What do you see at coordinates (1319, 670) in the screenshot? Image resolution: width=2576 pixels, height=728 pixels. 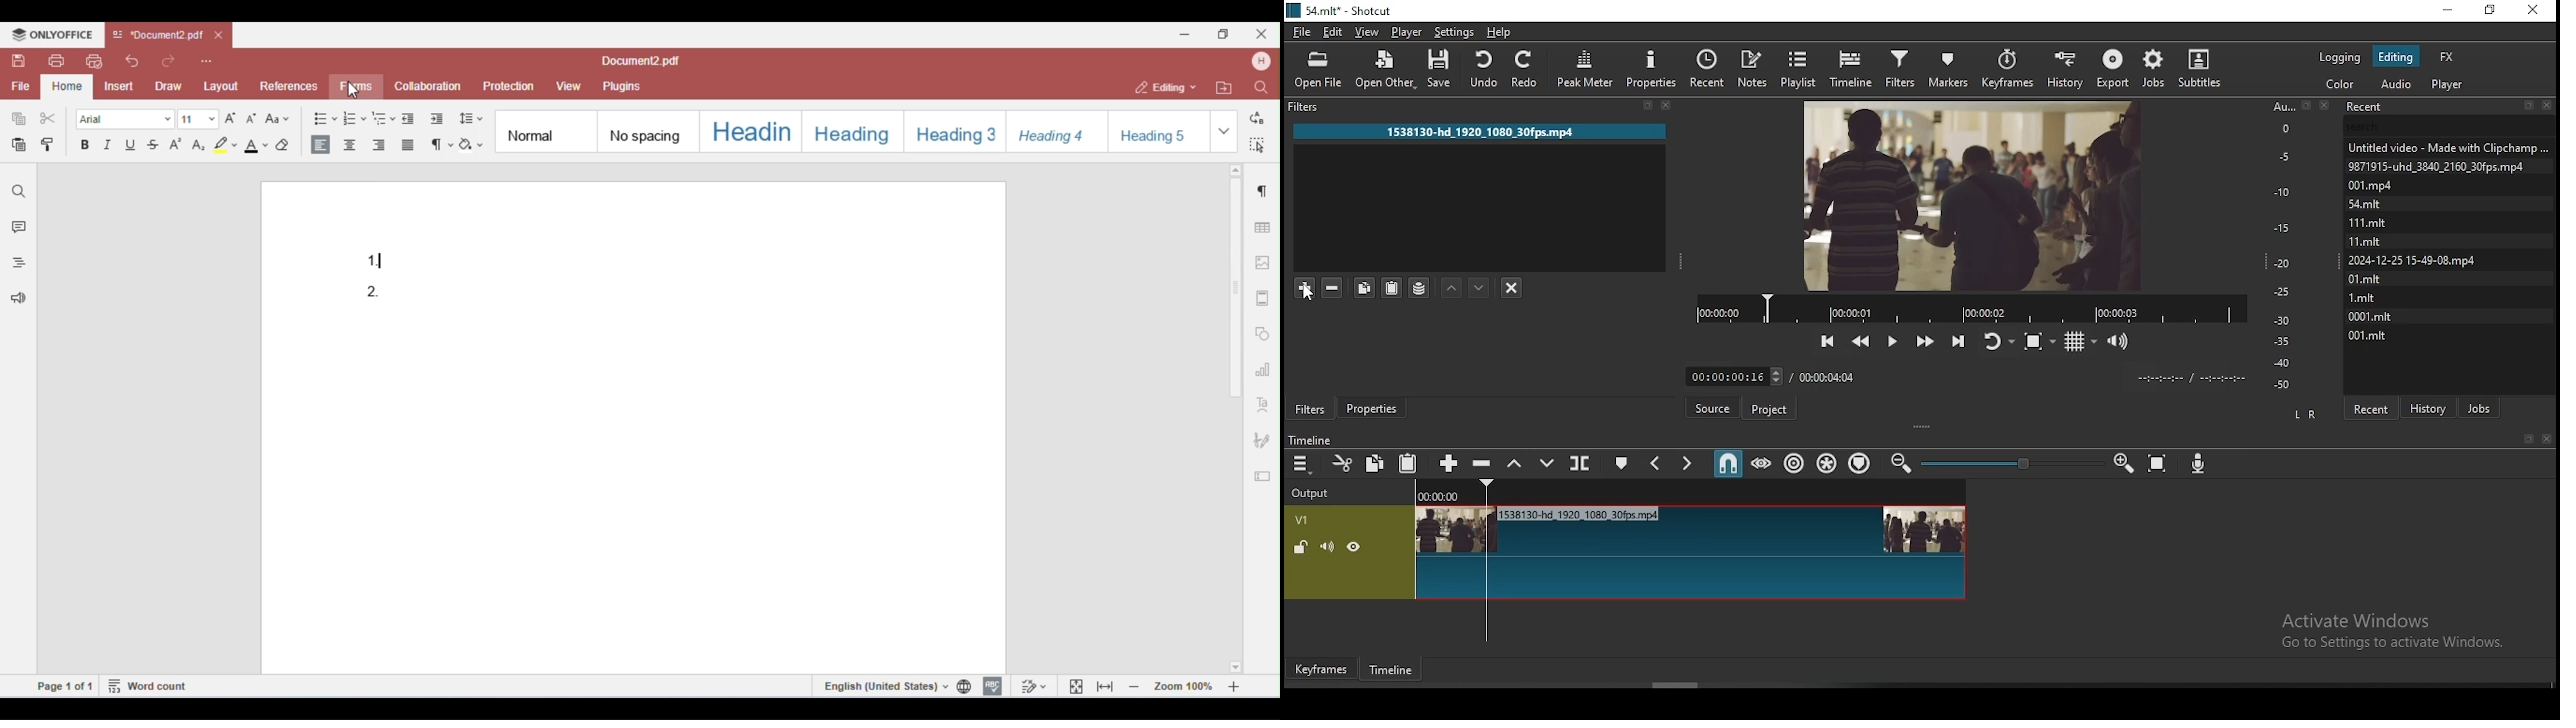 I see `keyframe` at bounding box center [1319, 670].